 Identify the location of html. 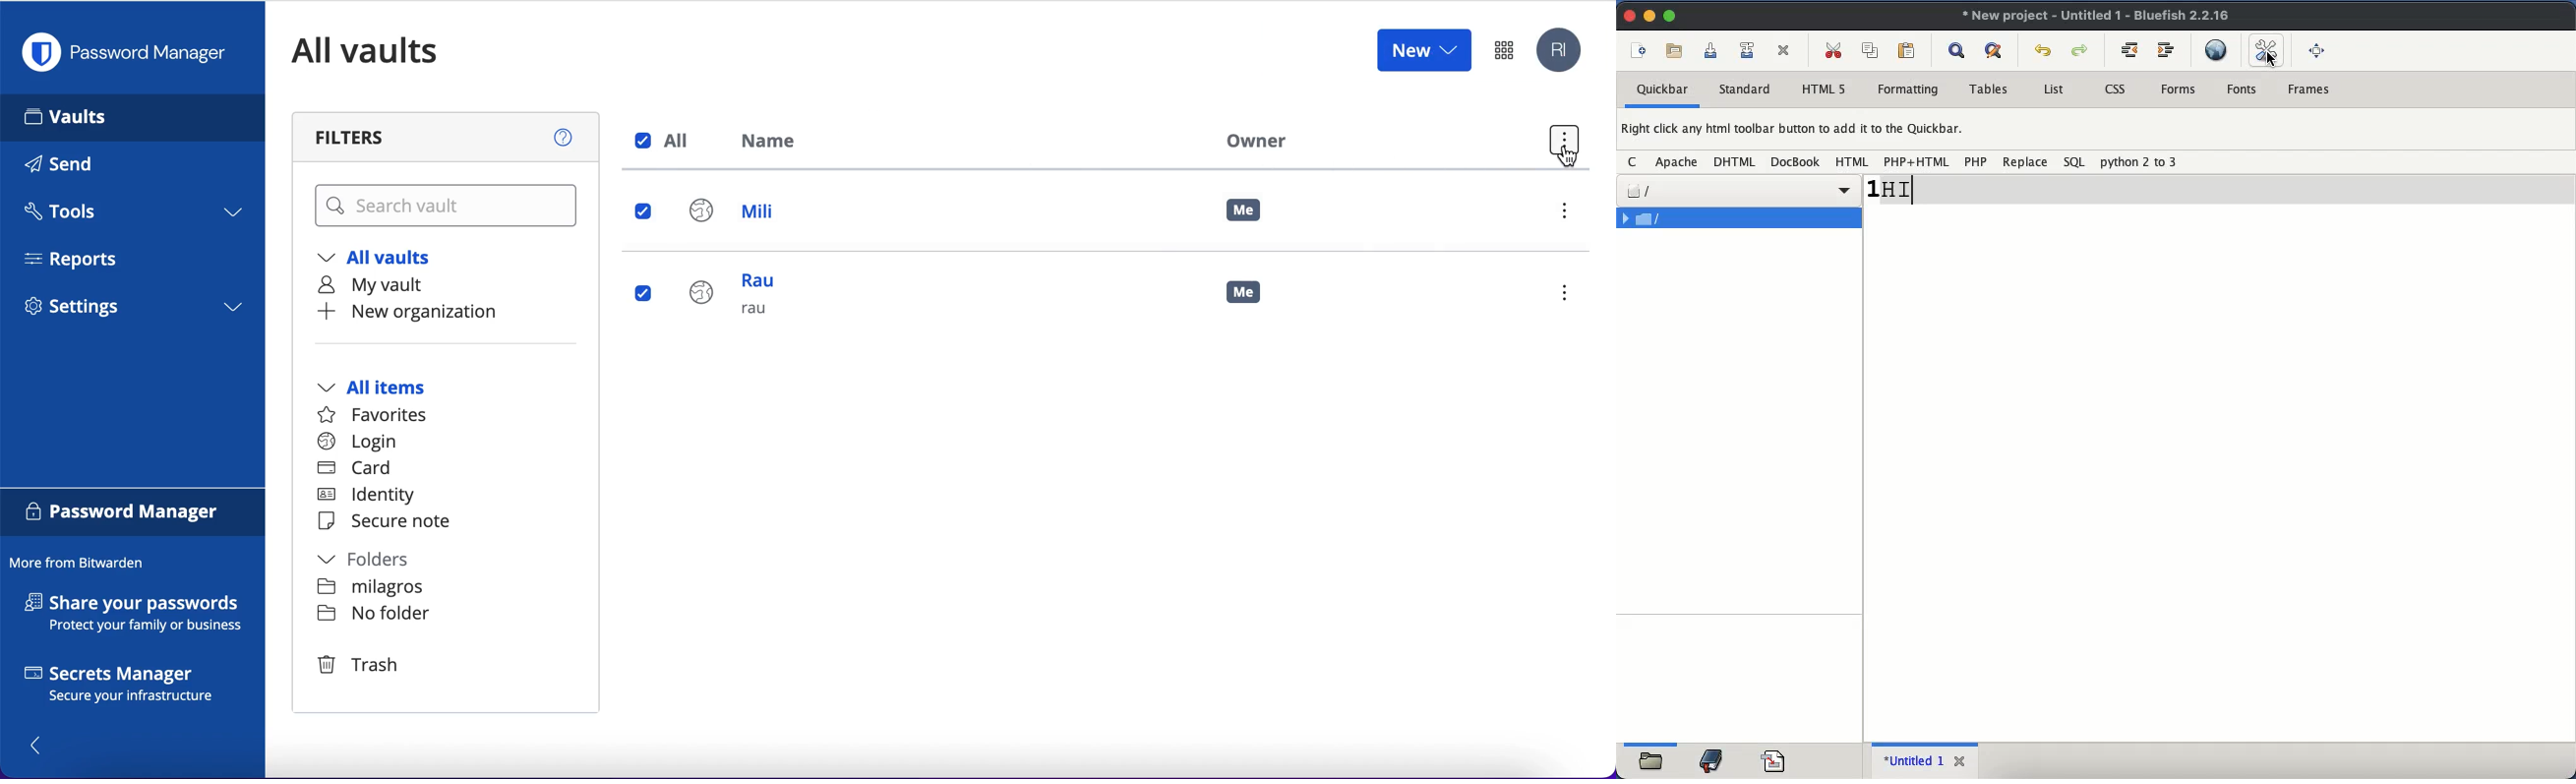
(1854, 162).